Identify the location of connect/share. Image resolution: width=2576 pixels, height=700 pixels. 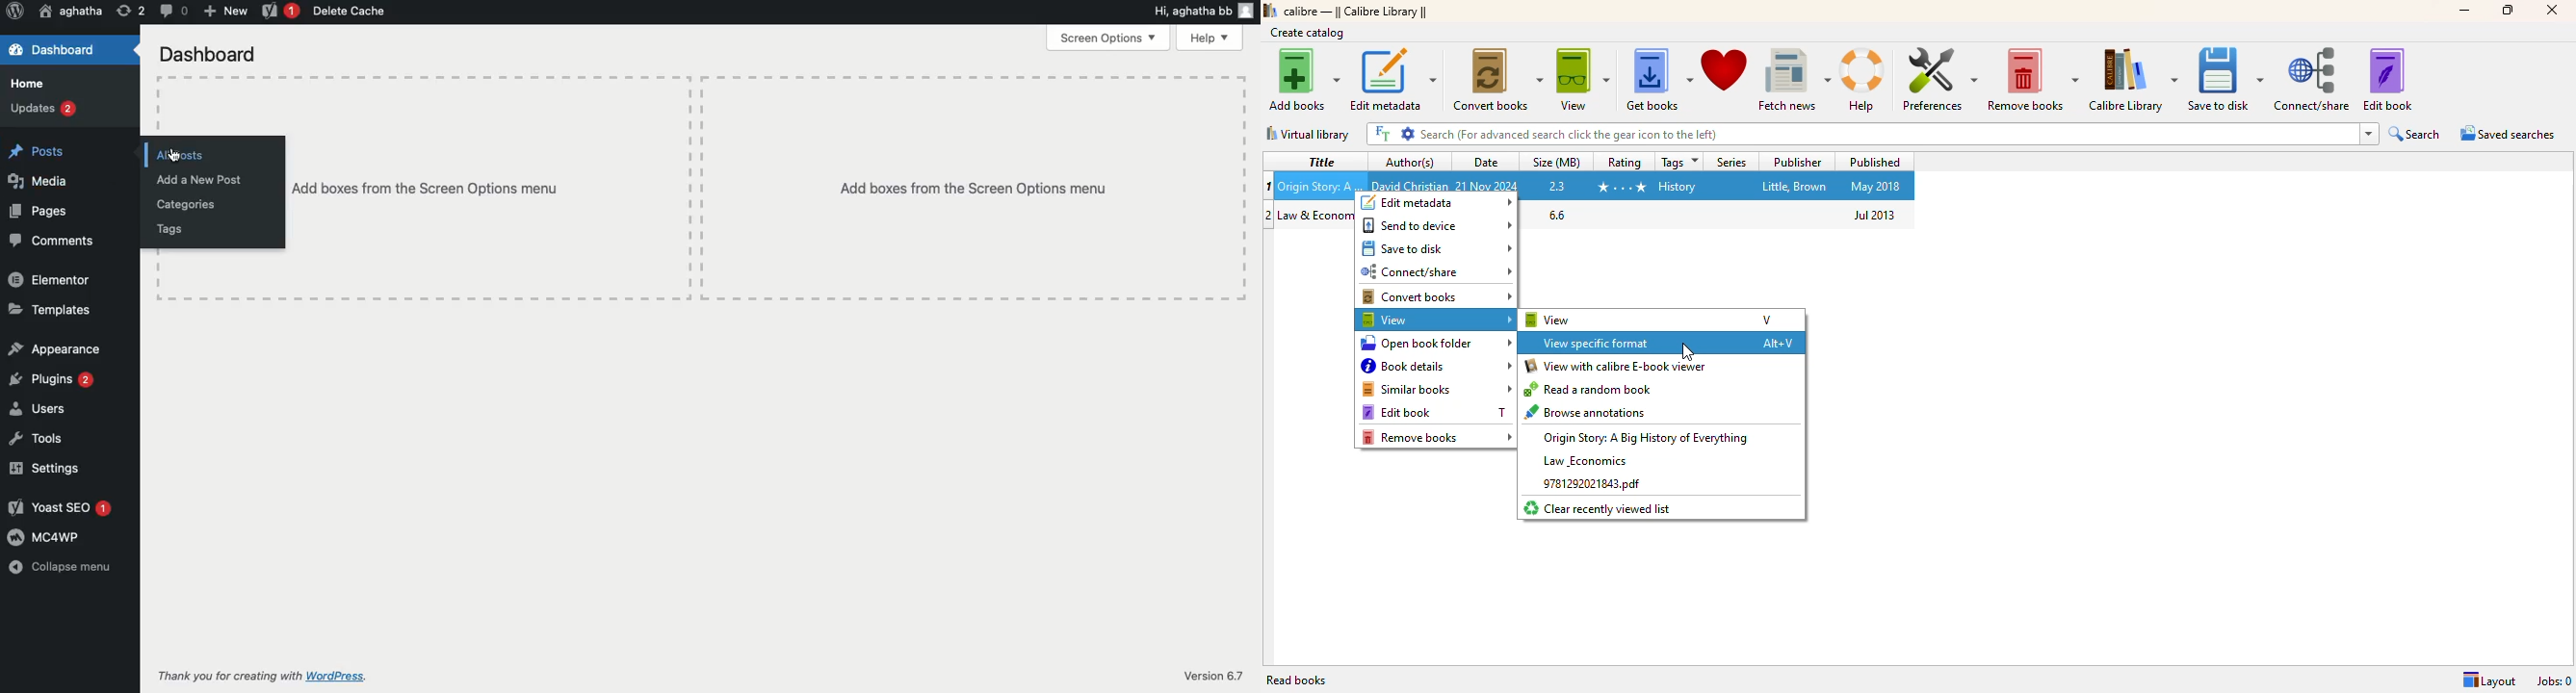
(2314, 79).